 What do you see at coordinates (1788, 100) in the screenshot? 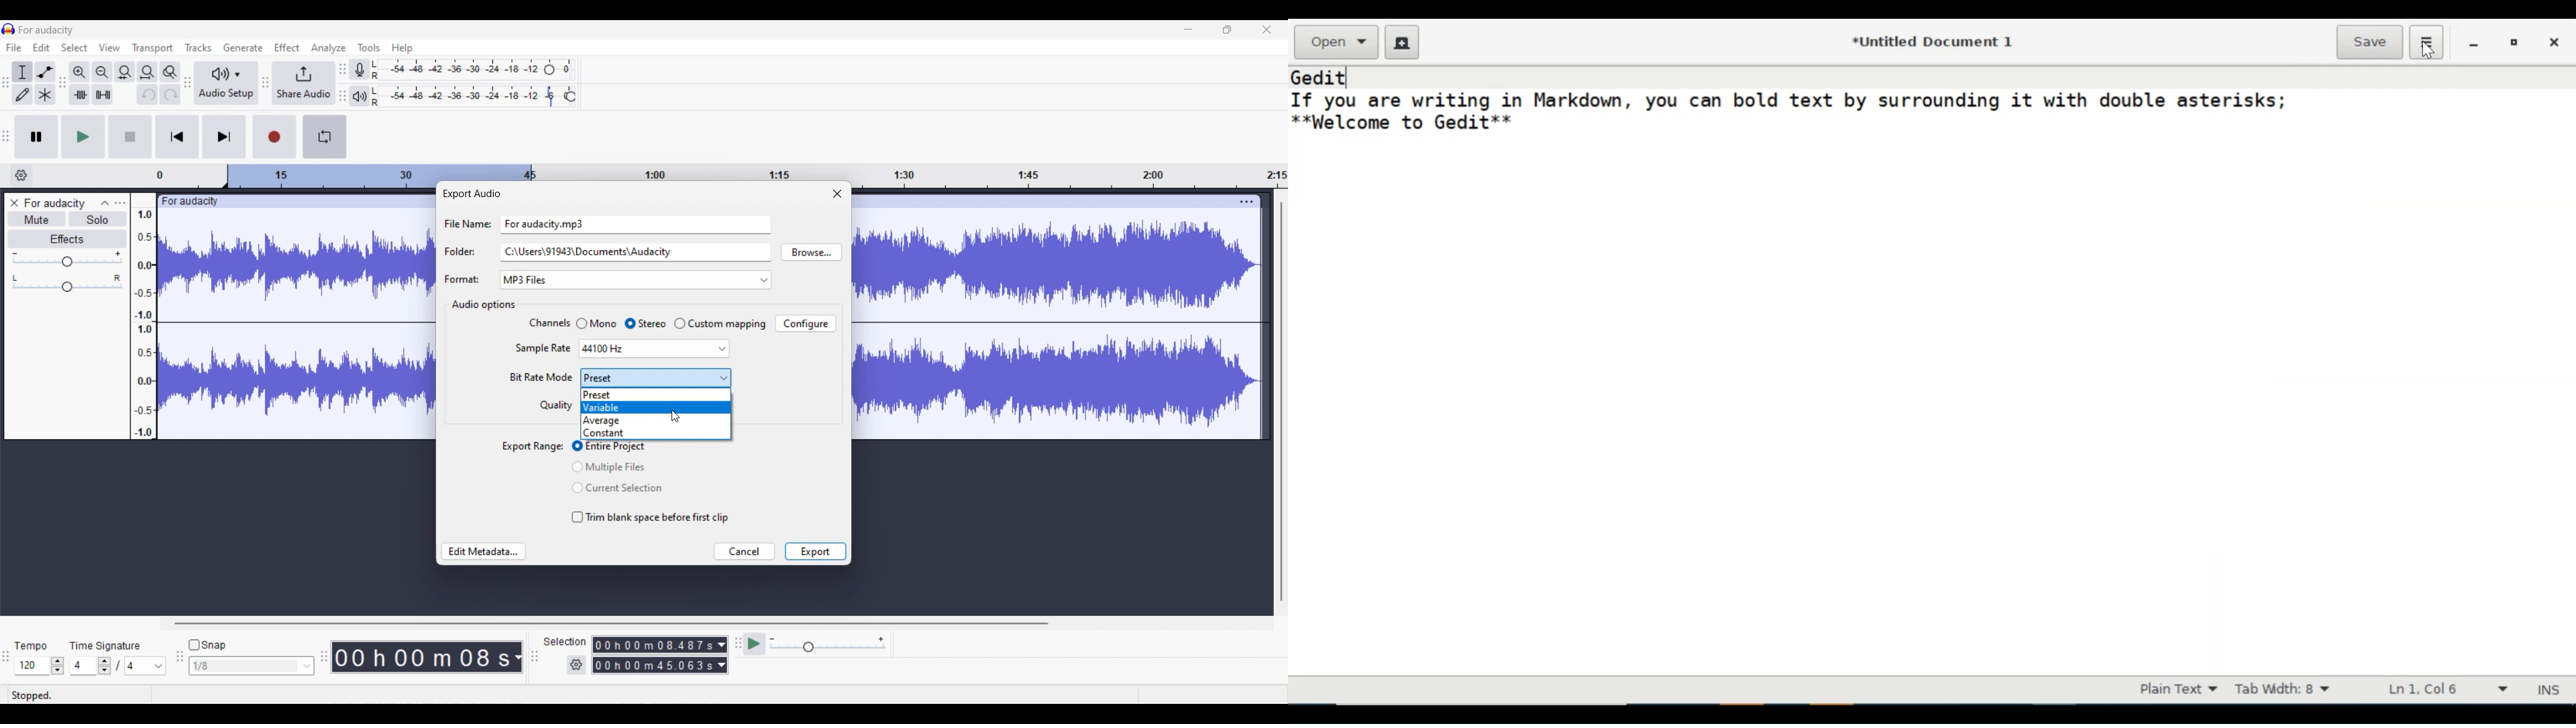
I see `If you are writing in Markdown, you can bold text by surrounding it with double asterisks;` at bounding box center [1788, 100].